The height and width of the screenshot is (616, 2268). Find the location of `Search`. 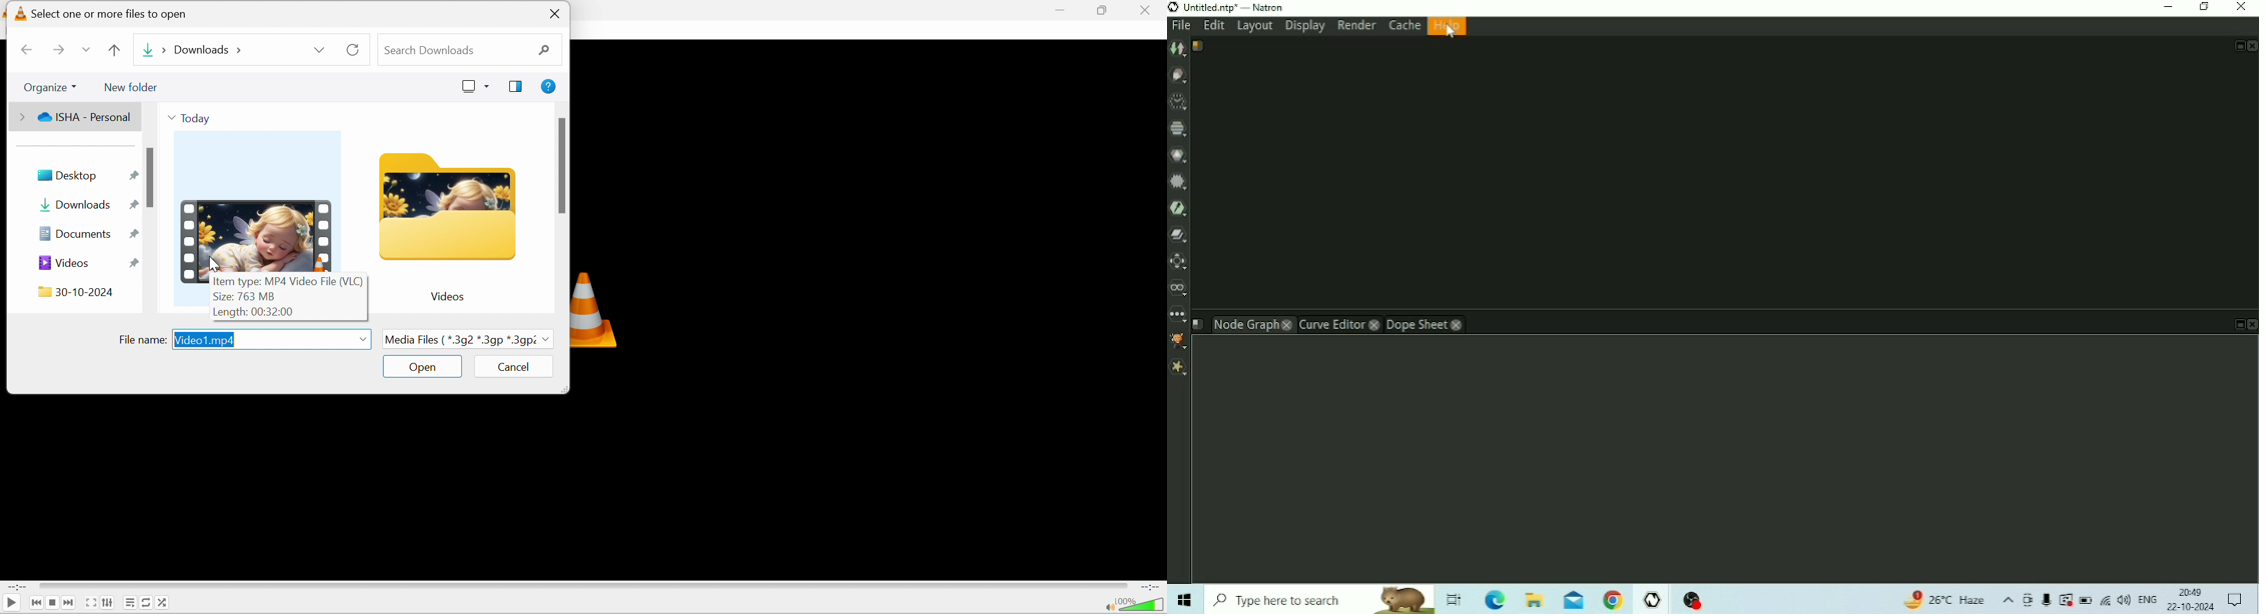

Search is located at coordinates (545, 50).